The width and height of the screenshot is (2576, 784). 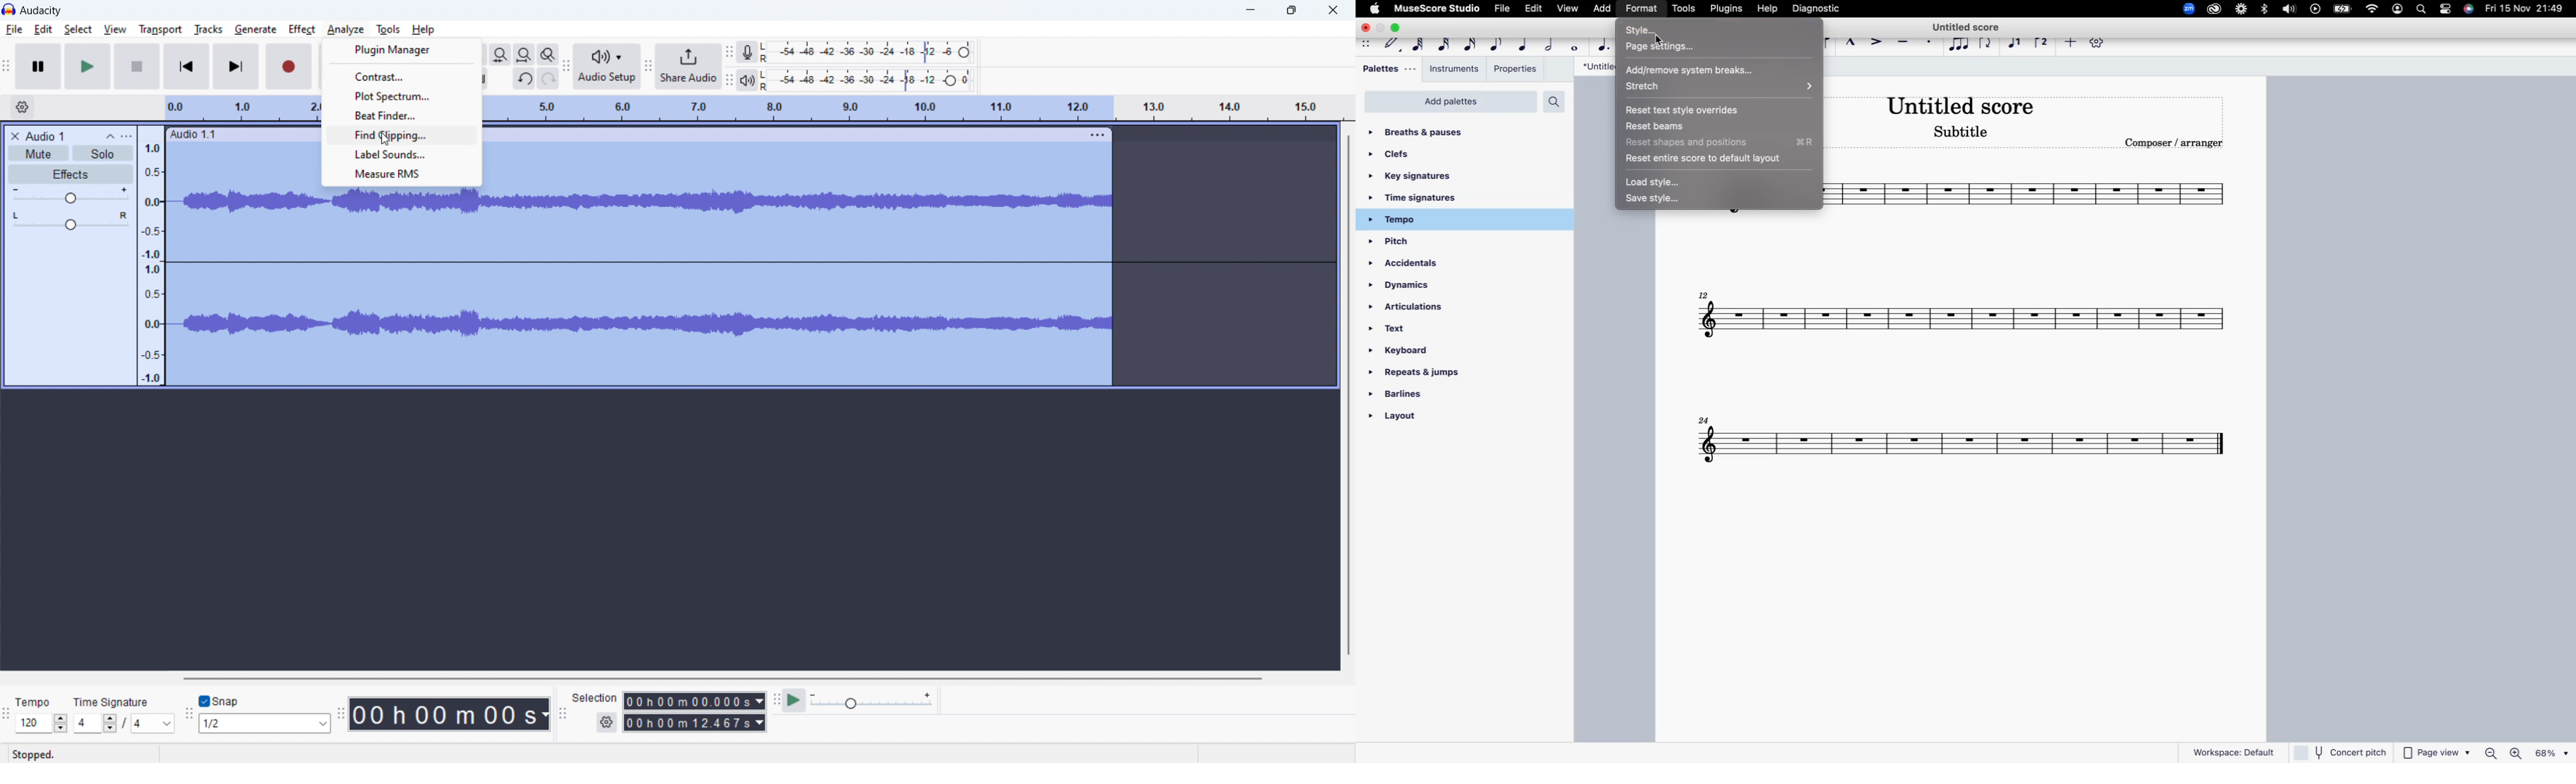 What do you see at coordinates (78, 30) in the screenshot?
I see `select` at bounding box center [78, 30].